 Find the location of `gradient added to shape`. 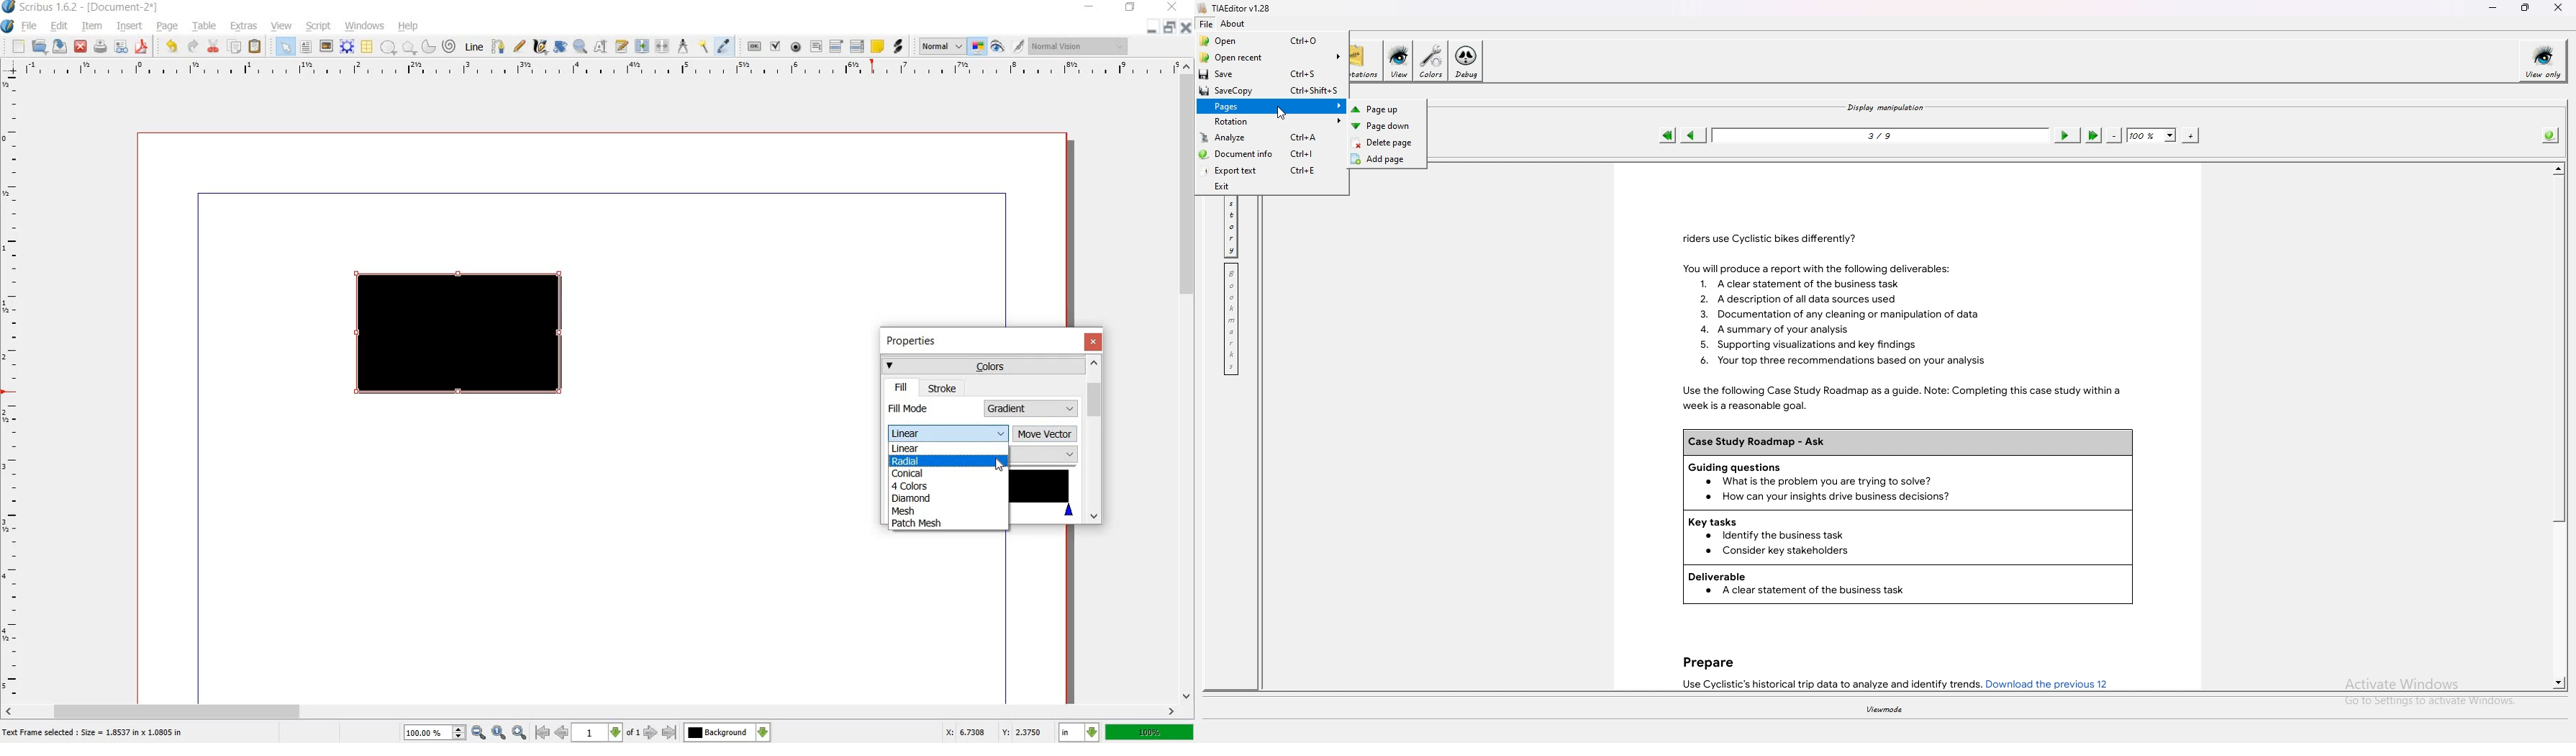

gradient added to shape is located at coordinates (462, 335).